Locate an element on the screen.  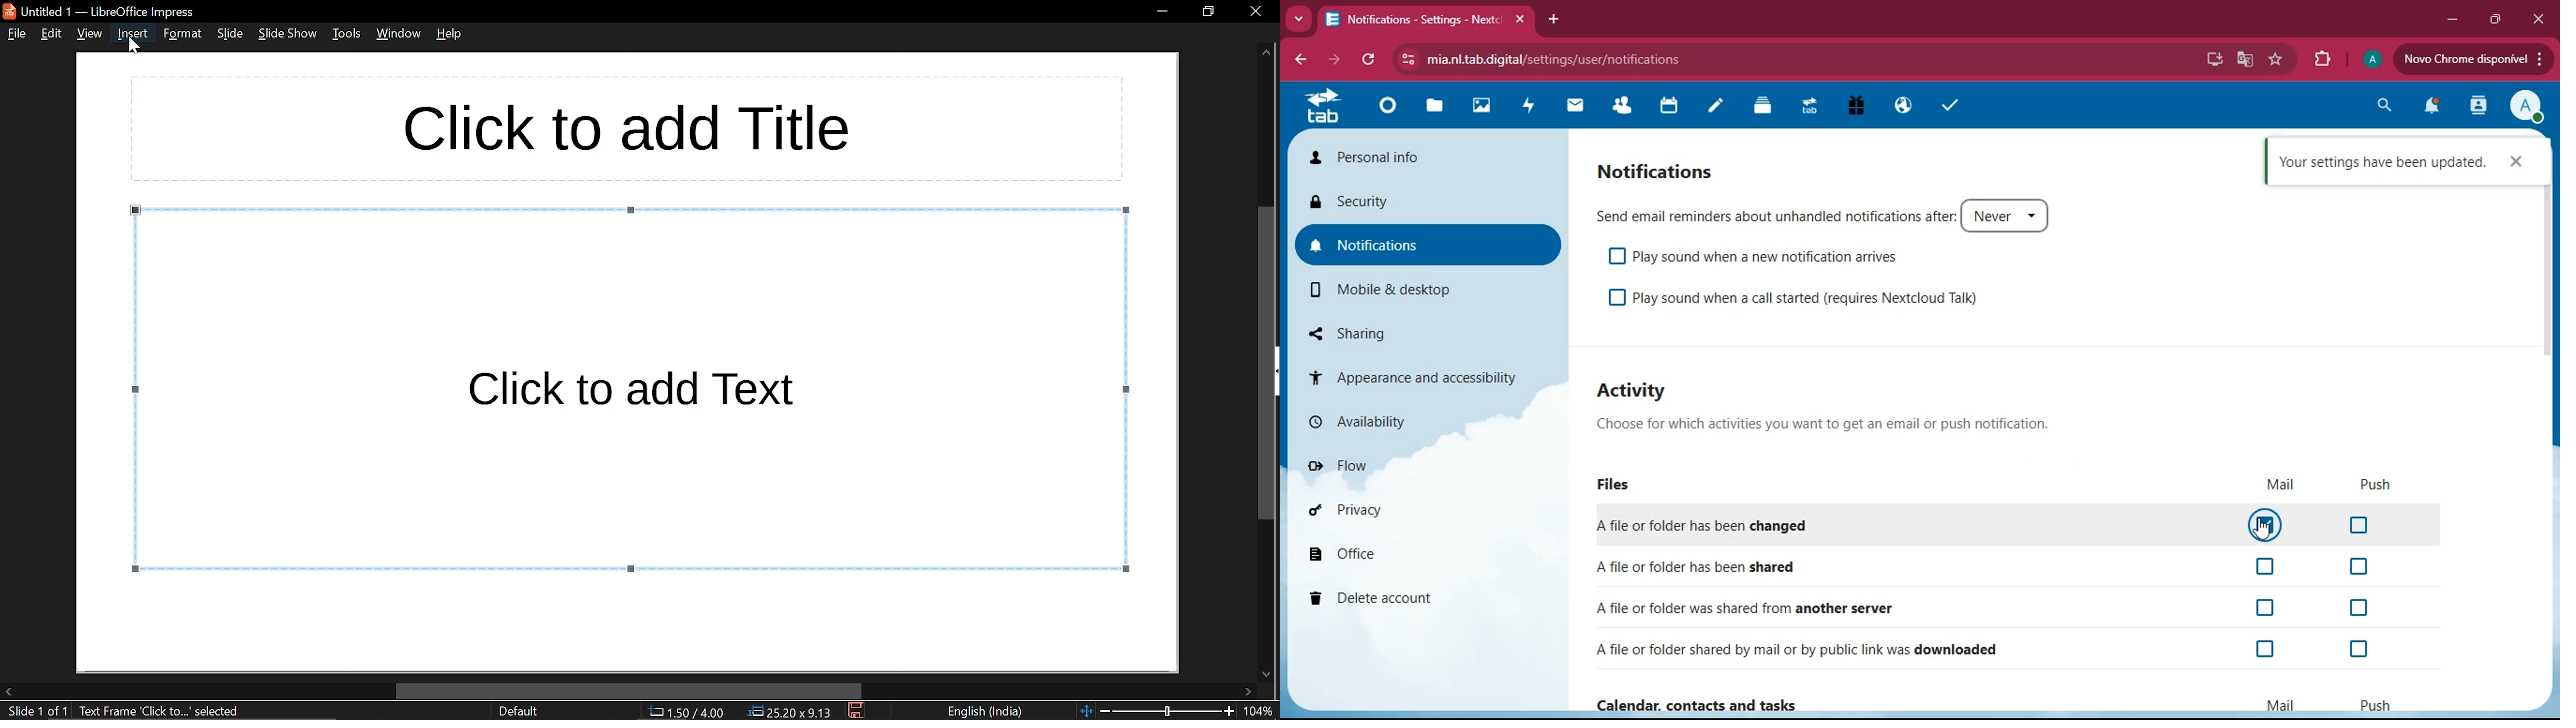
send email is located at coordinates (1775, 216).